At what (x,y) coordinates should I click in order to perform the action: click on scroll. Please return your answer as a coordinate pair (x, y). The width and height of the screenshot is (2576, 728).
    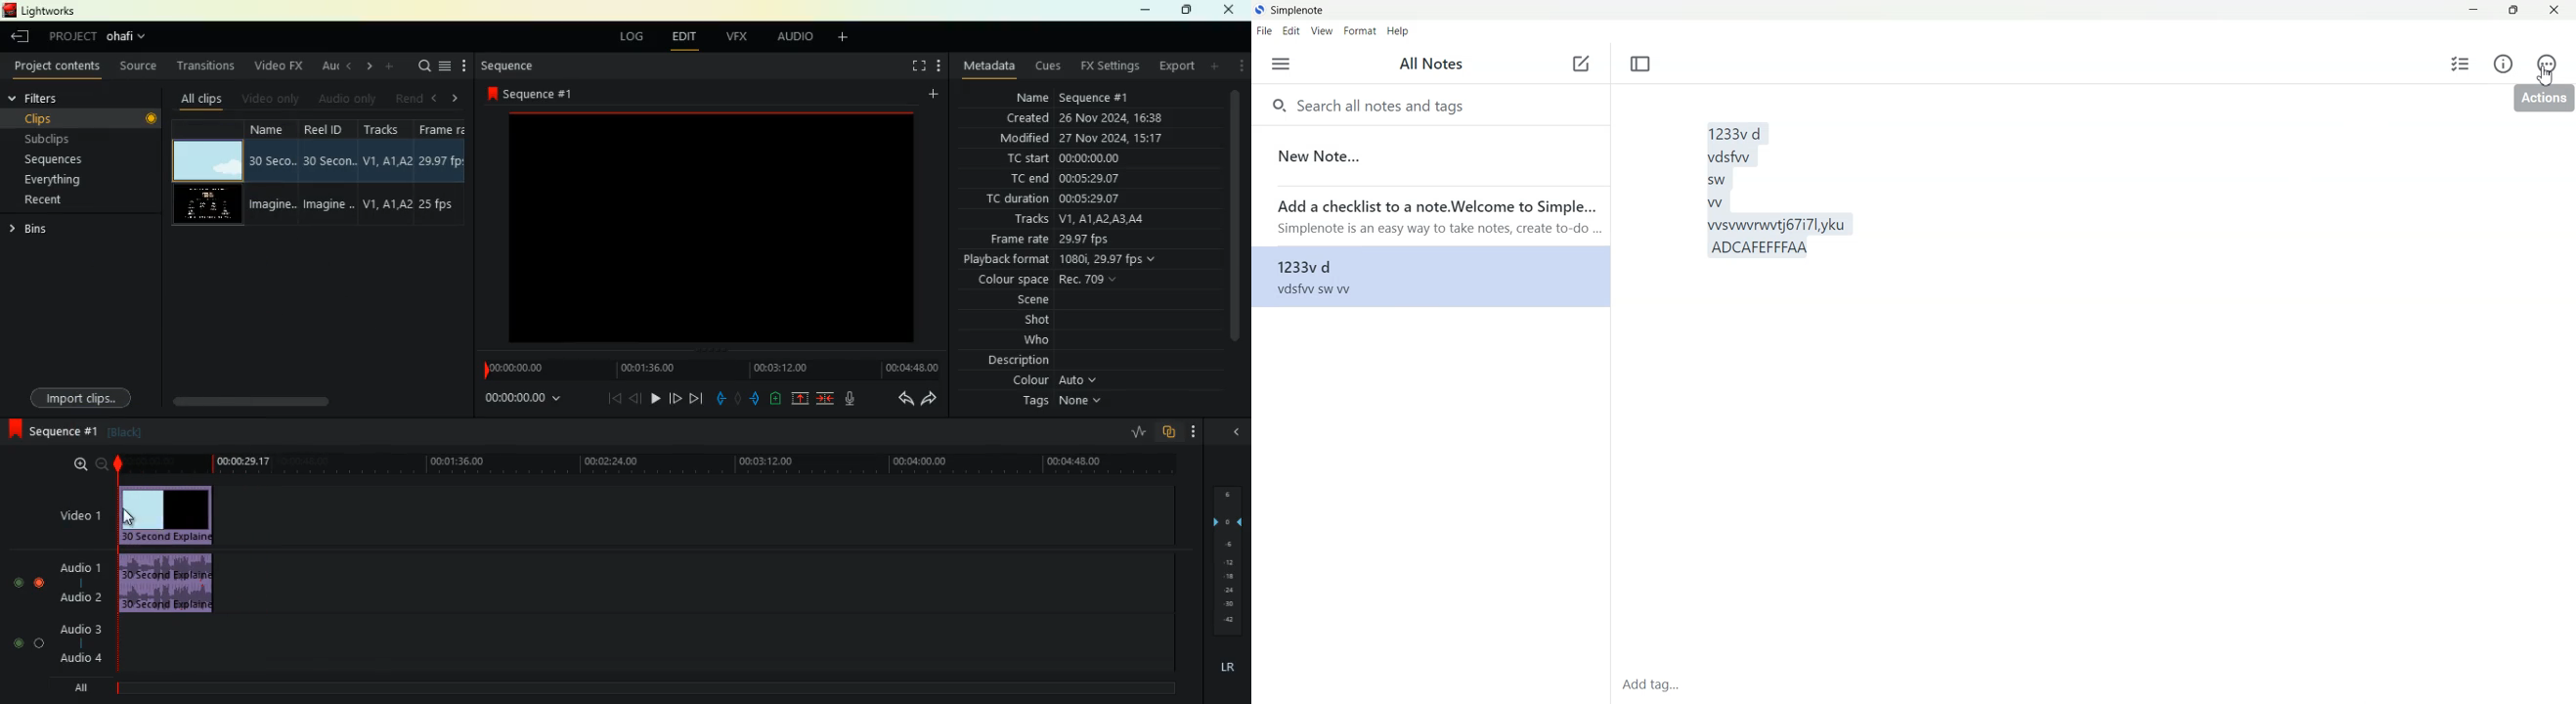
    Looking at the image, I should click on (285, 395).